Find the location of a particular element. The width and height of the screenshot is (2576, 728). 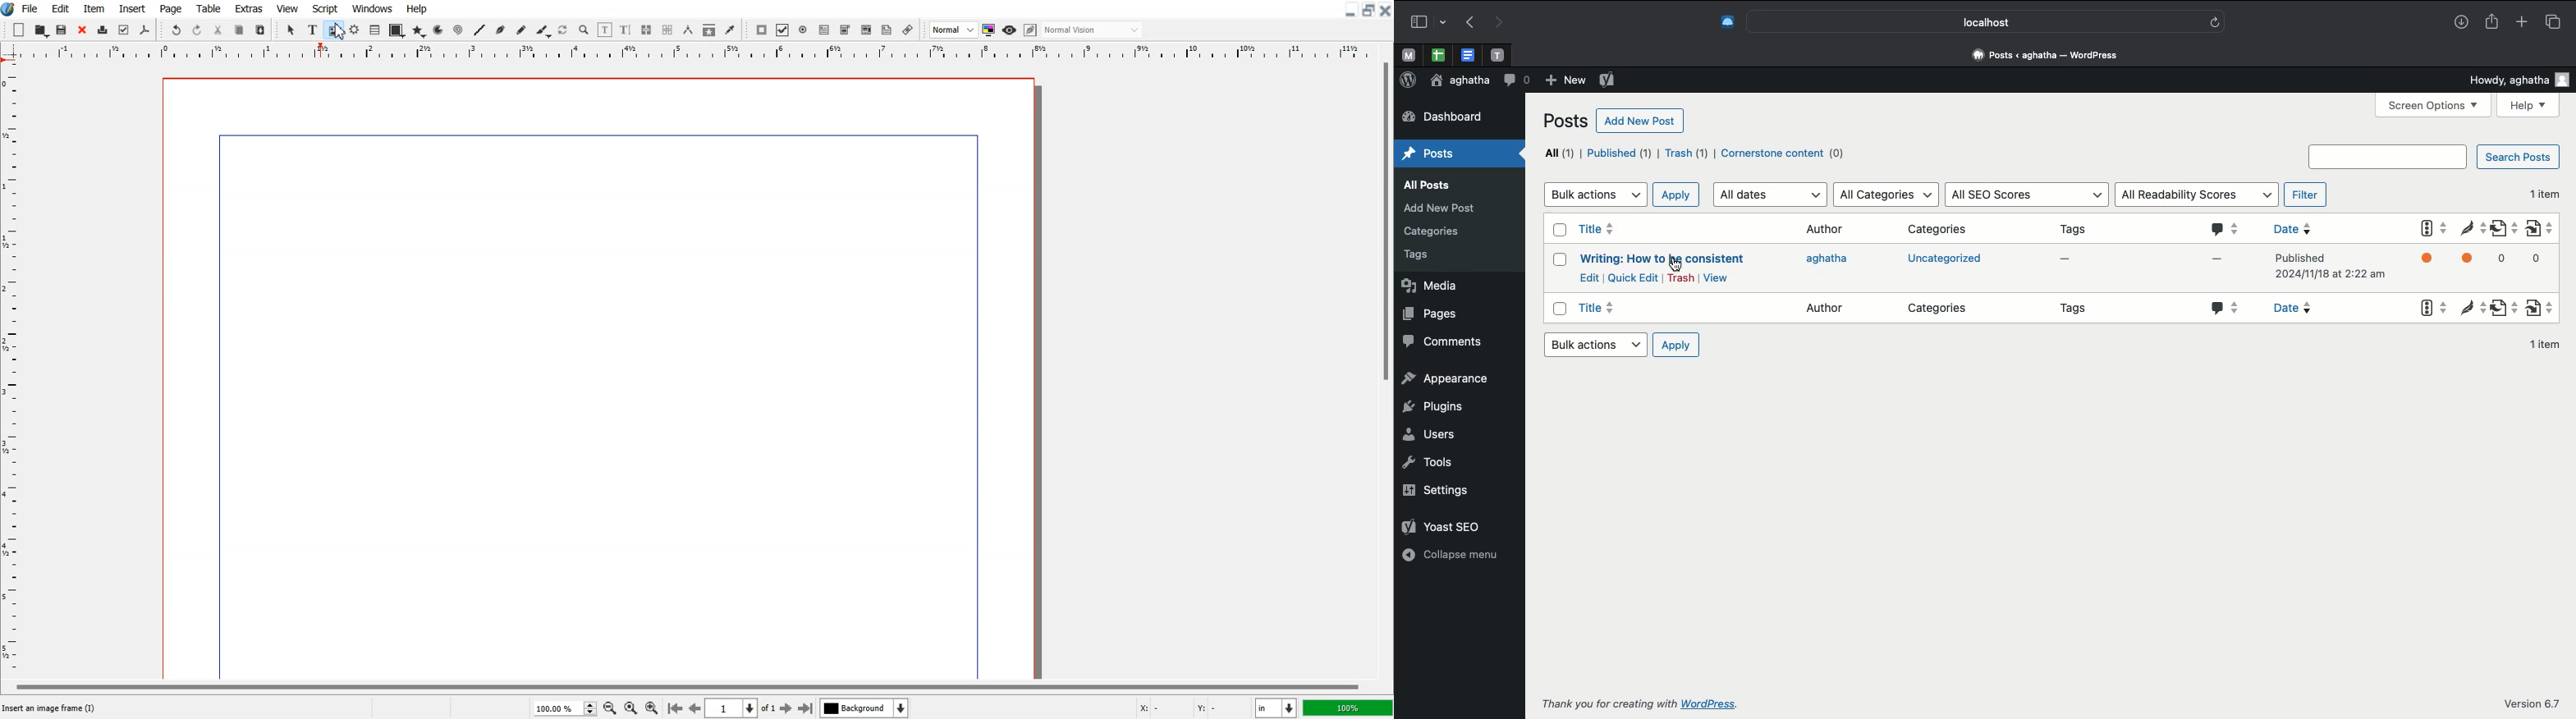

Paste is located at coordinates (261, 29).